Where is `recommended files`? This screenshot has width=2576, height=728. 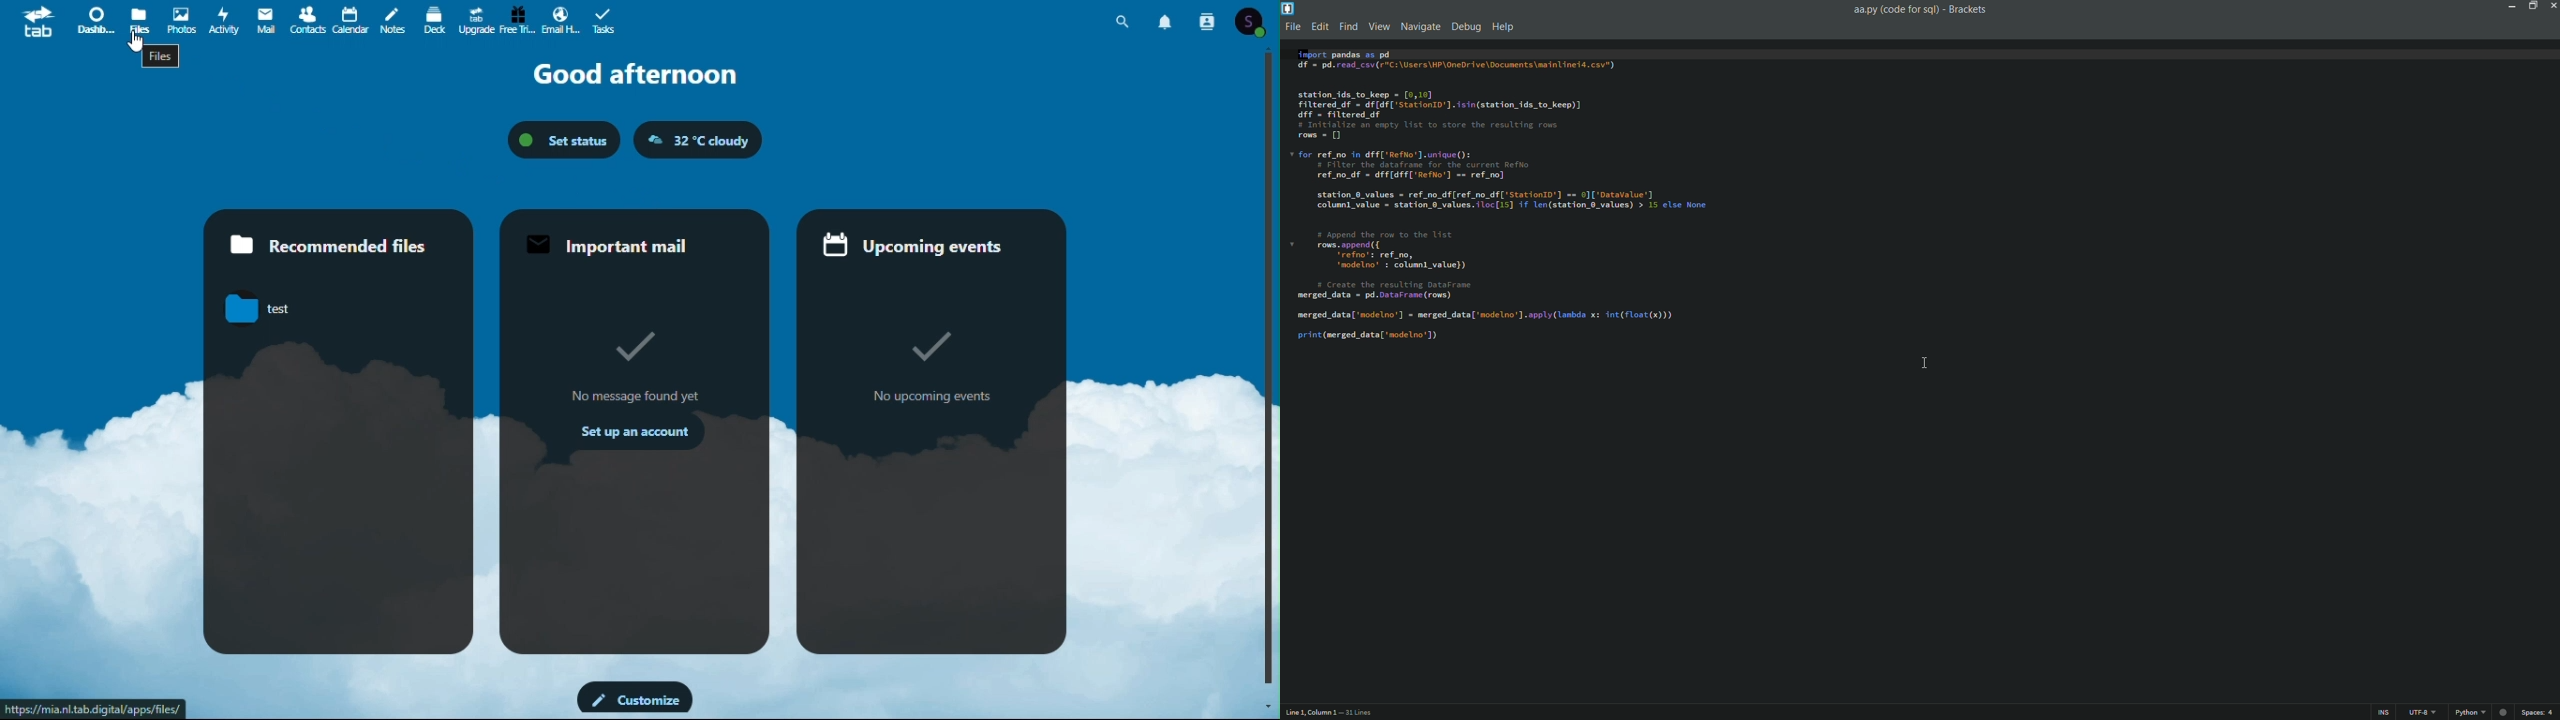
recommended files is located at coordinates (339, 240).